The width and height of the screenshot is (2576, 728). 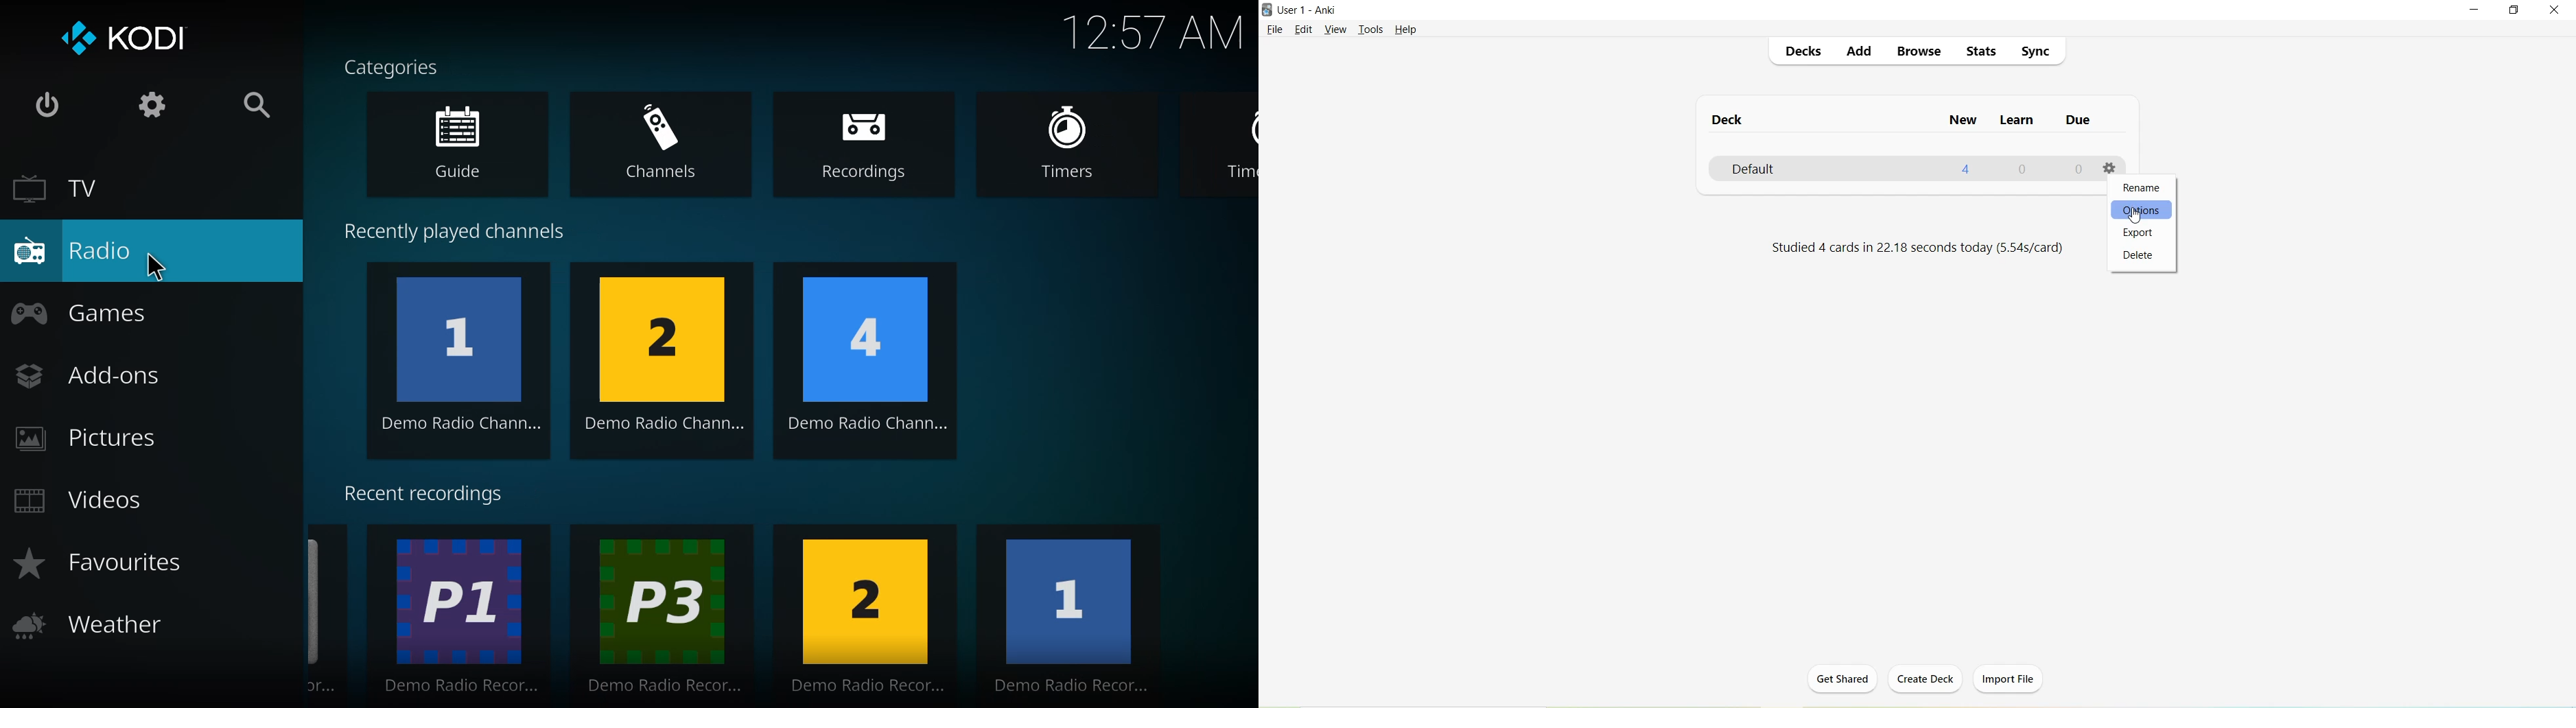 What do you see at coordinates (1983, 54) in the screenshot?
I see `Stats` at bounding box center [1983, 54].